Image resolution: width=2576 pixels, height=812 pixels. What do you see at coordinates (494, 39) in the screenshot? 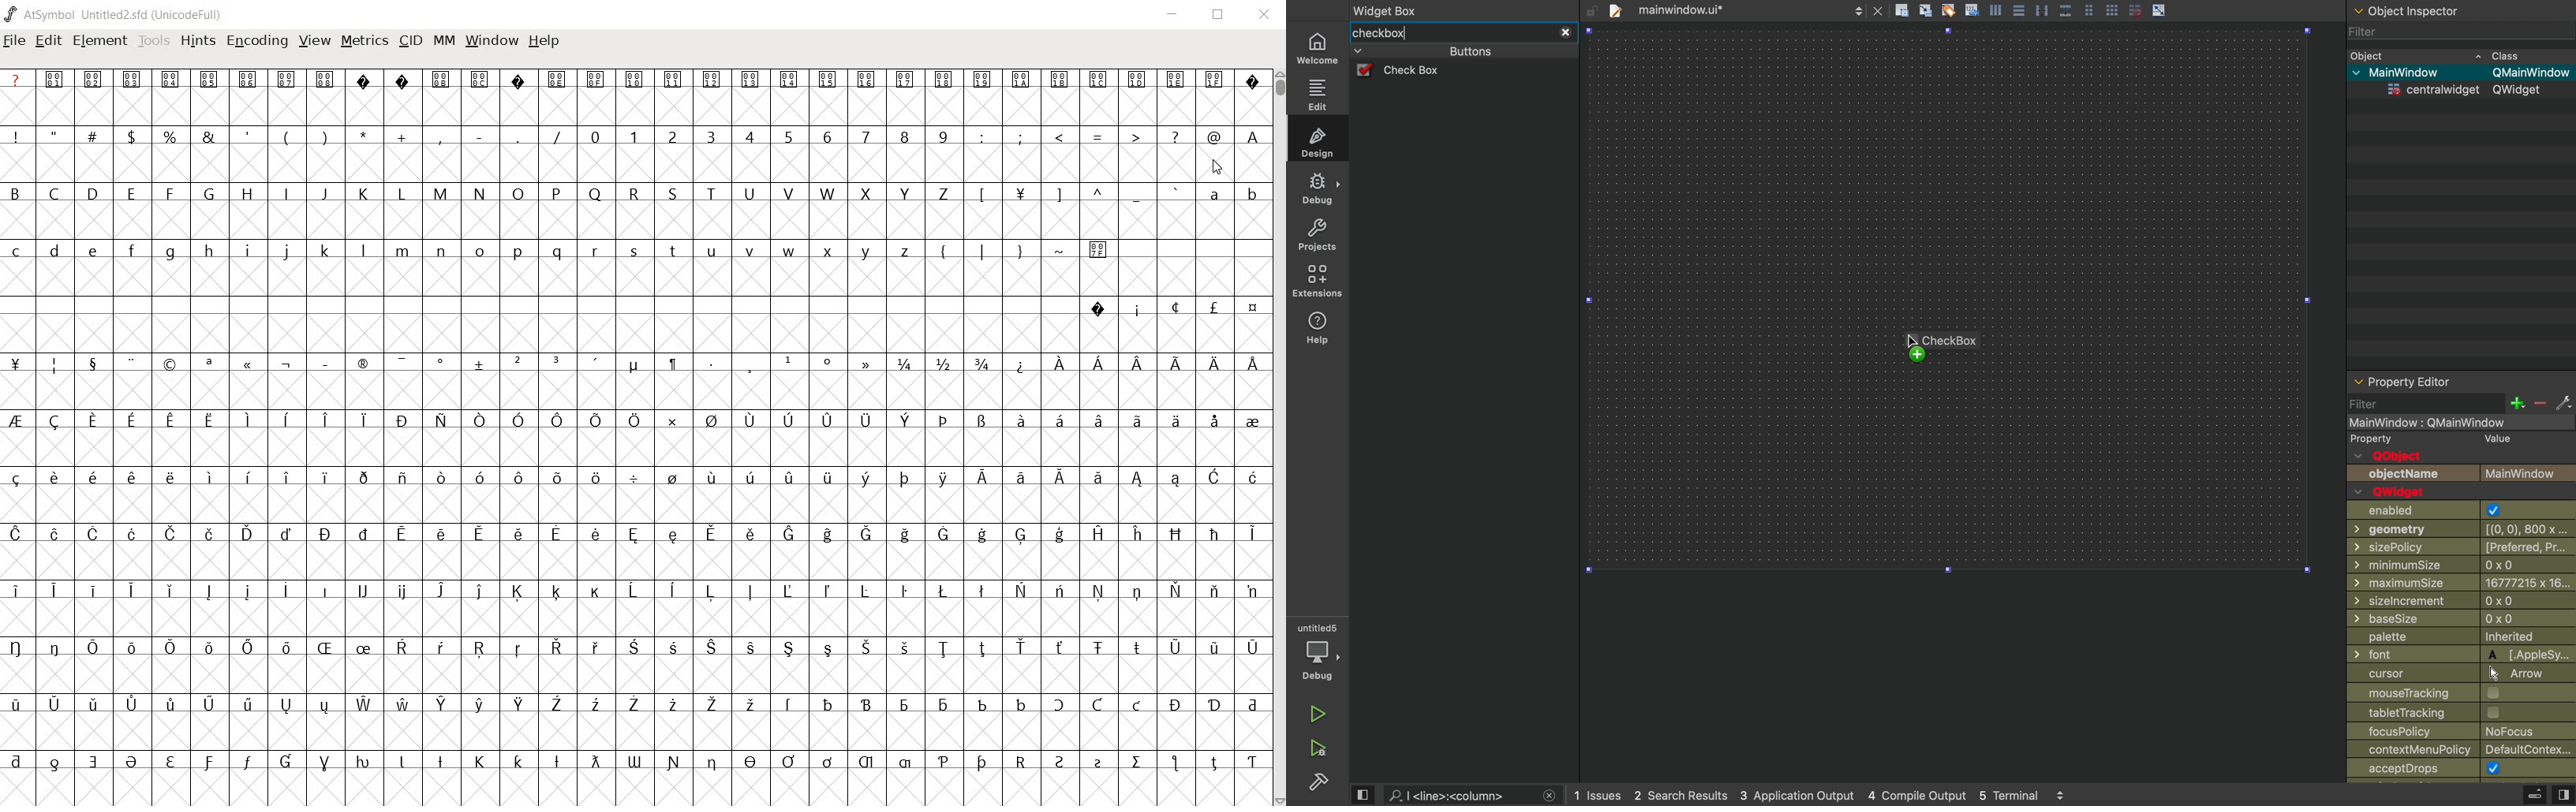
I see `WINDOW` at bounding box center [494, 39].